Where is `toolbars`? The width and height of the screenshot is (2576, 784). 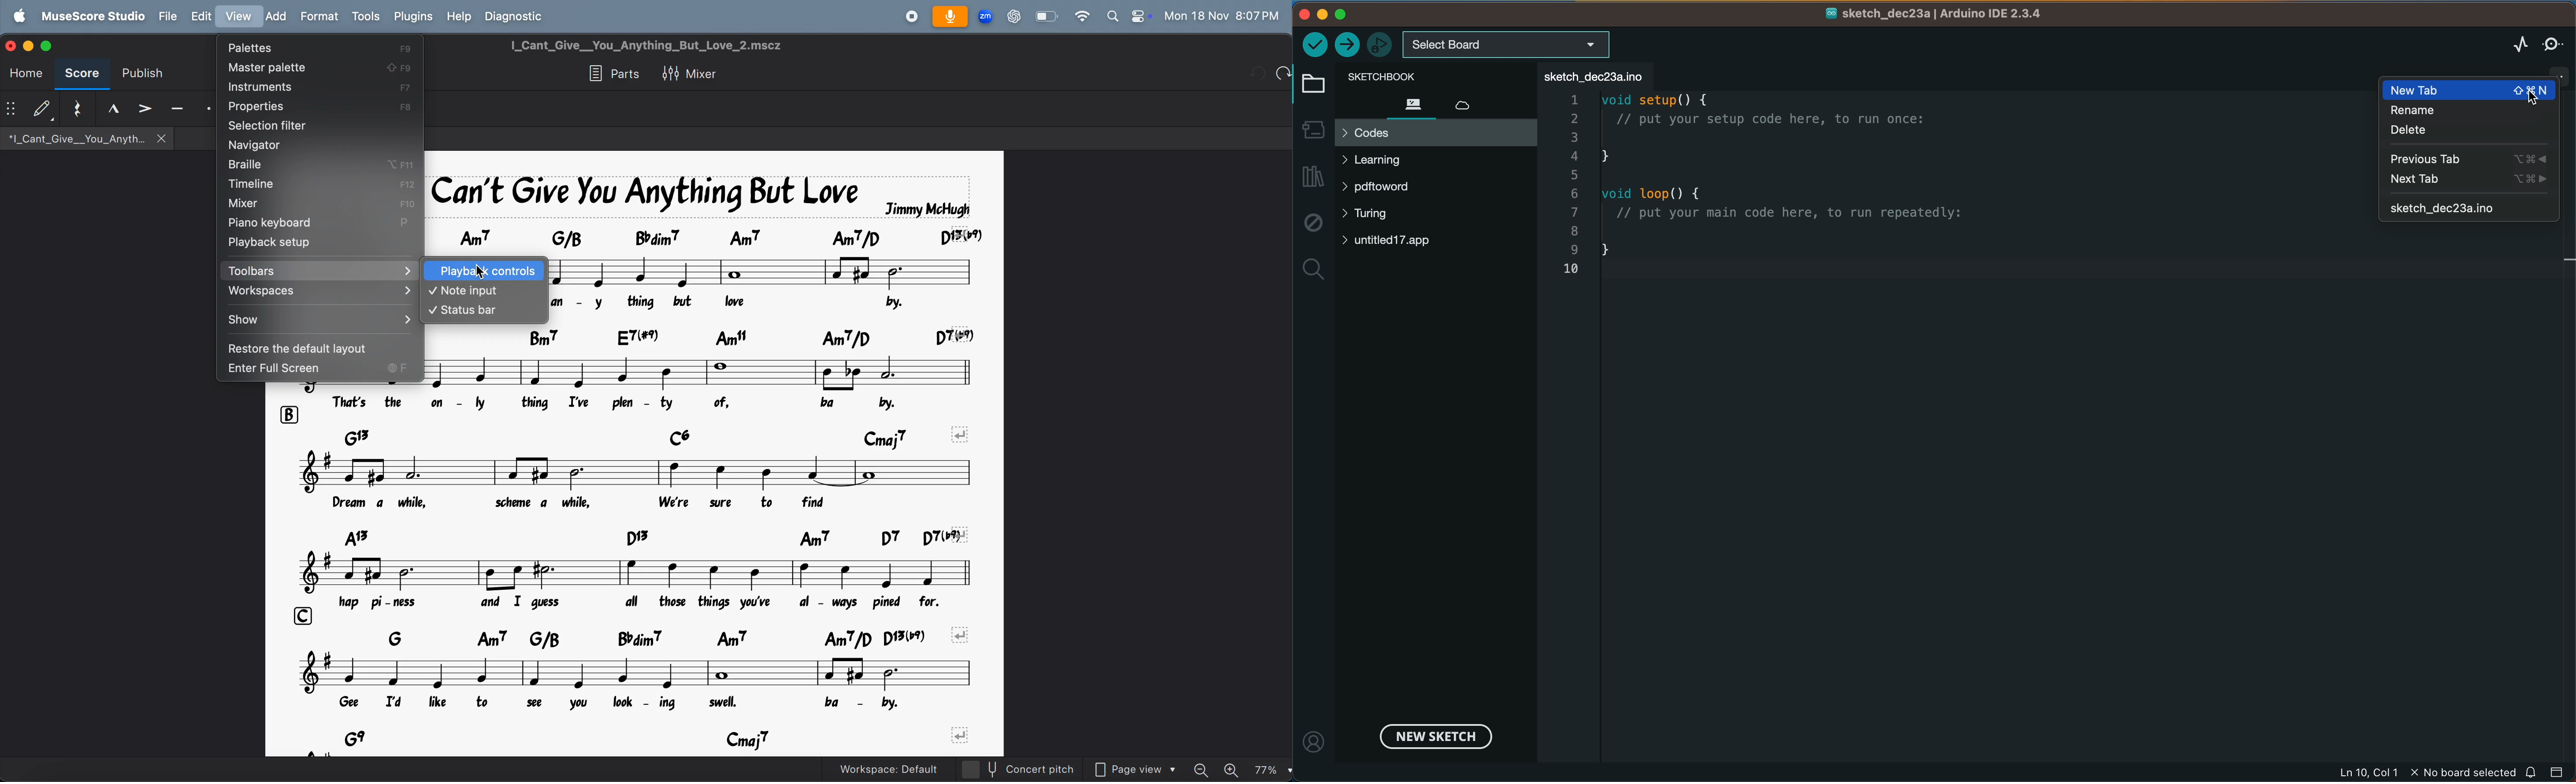
toolbars is located at coordinates (321, 269).